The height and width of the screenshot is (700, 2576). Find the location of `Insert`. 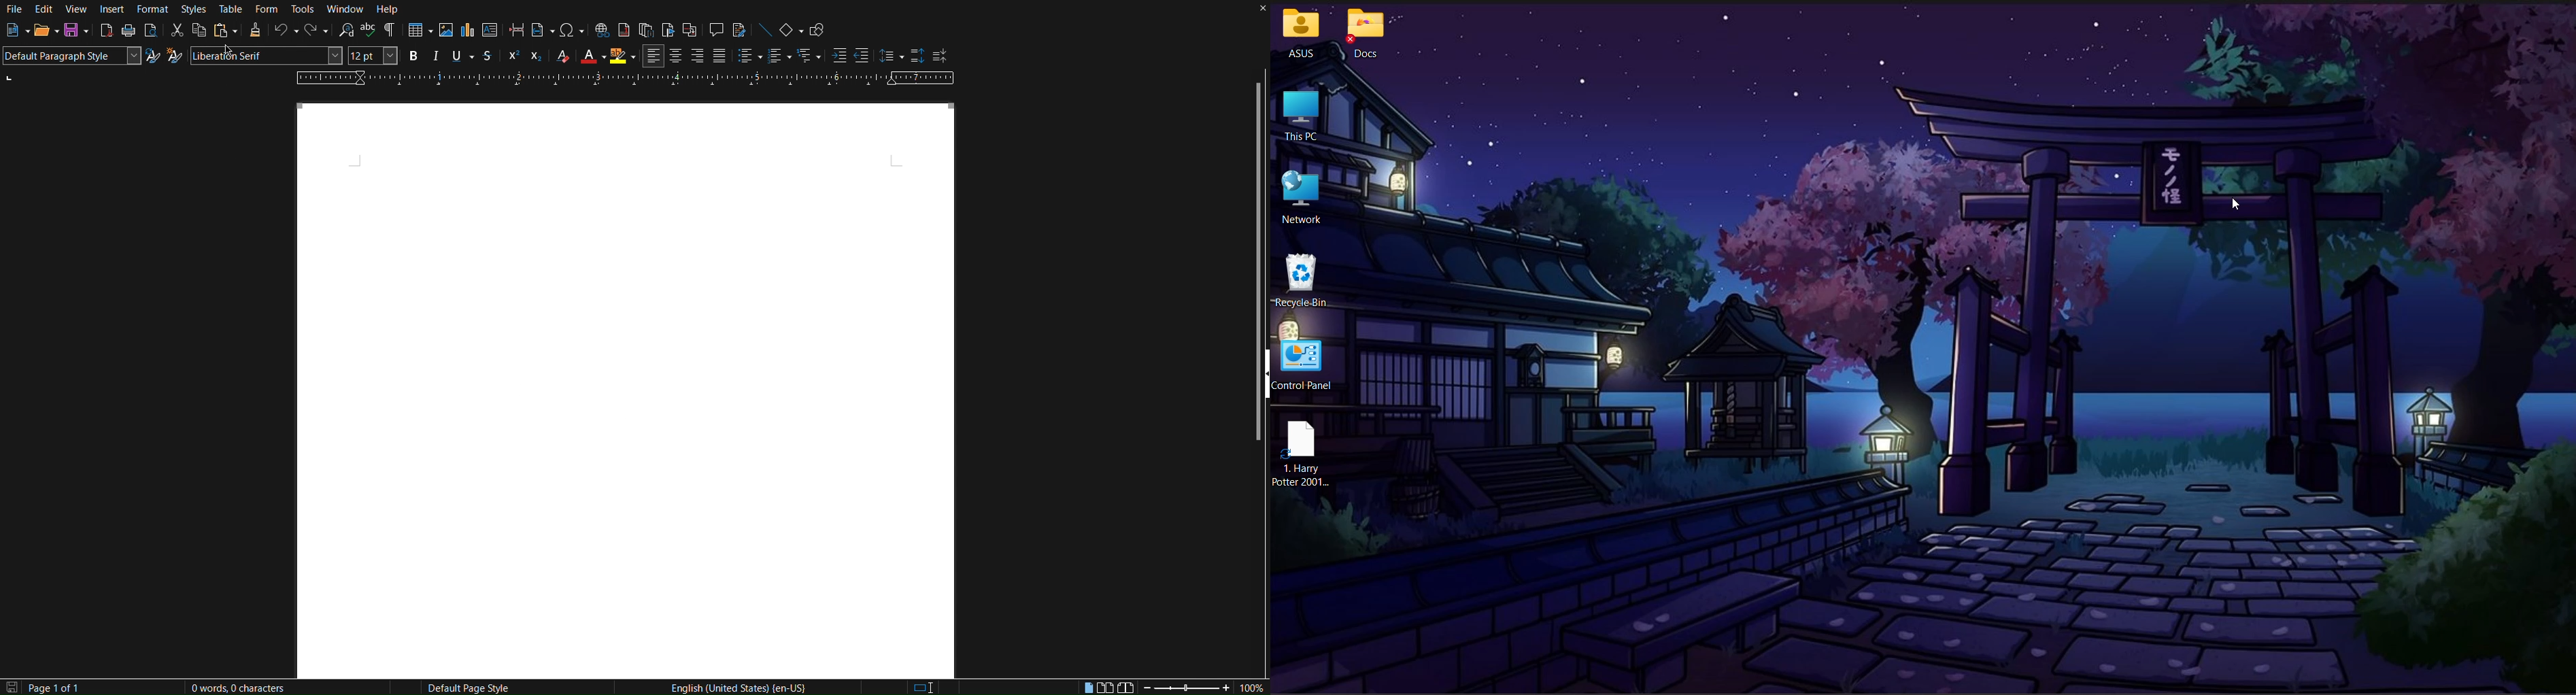

Insert is located at coordinates (113, 9).